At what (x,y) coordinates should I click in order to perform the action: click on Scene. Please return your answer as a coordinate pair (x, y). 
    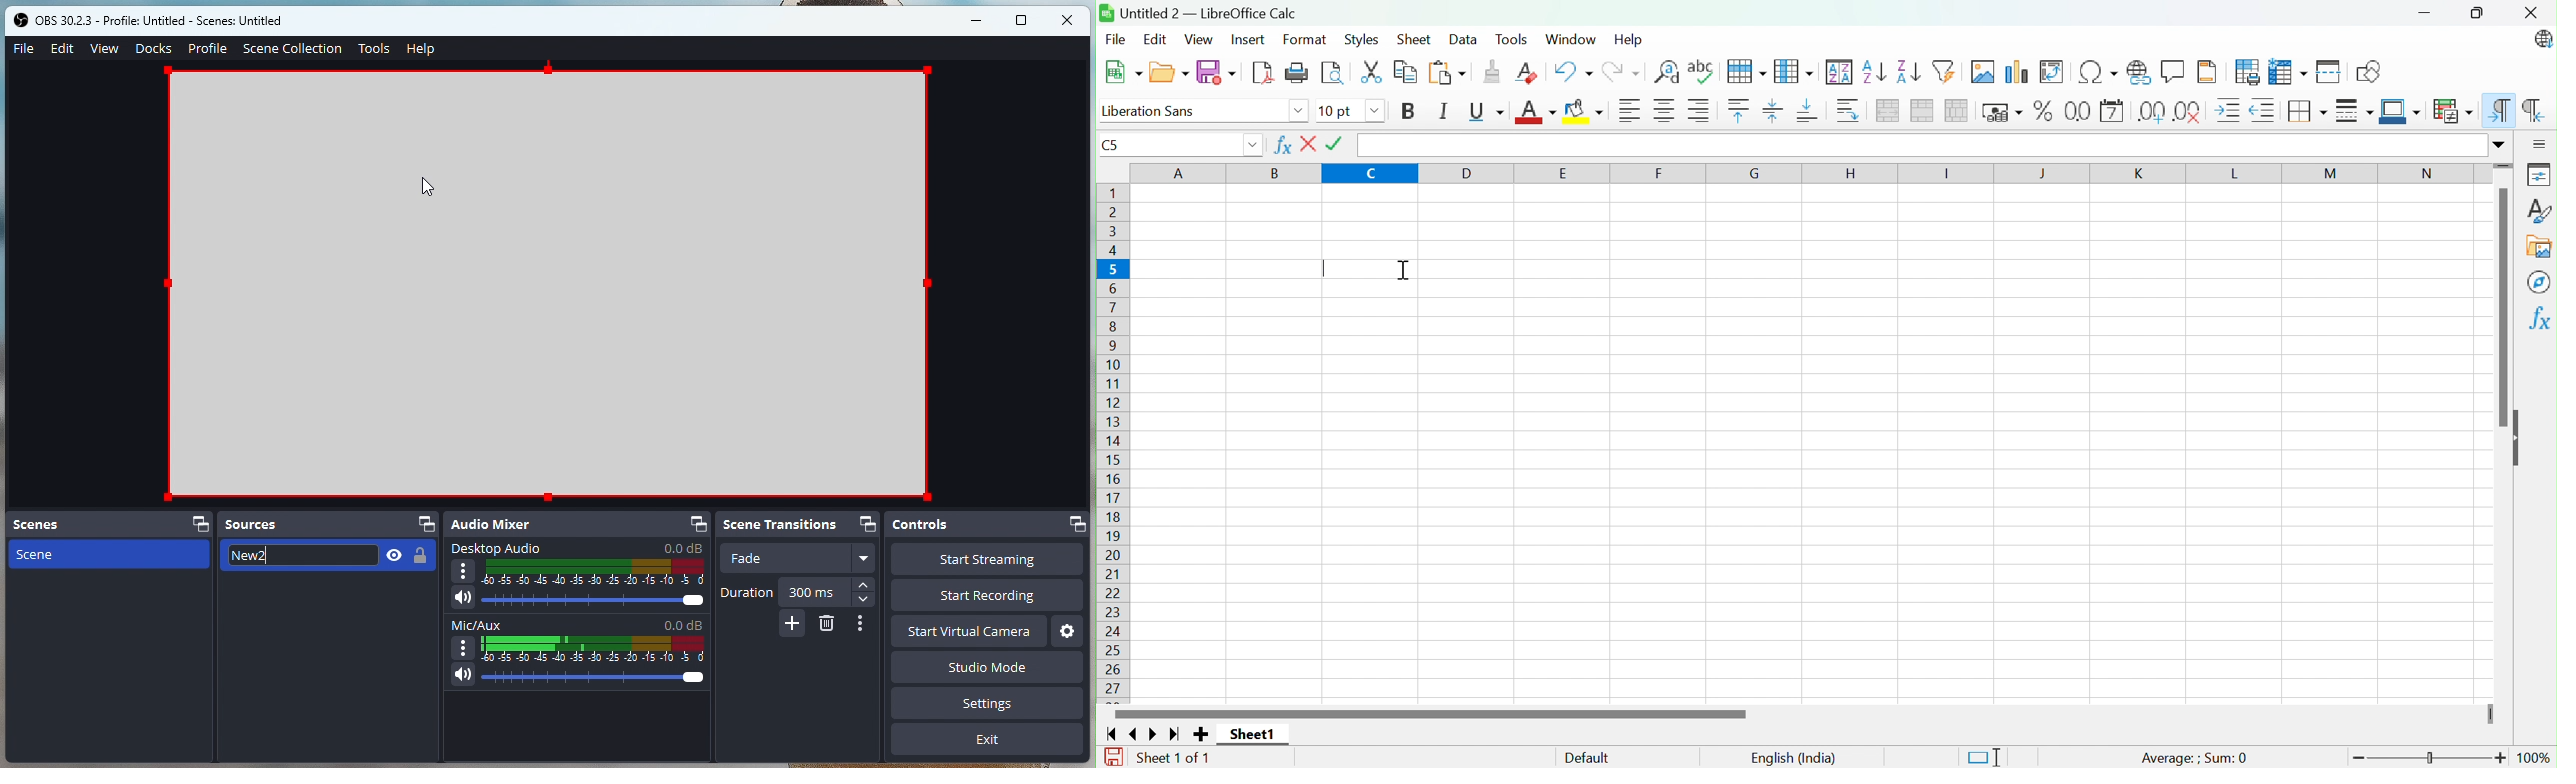
    Looking at the image, I should click on (105, 554).